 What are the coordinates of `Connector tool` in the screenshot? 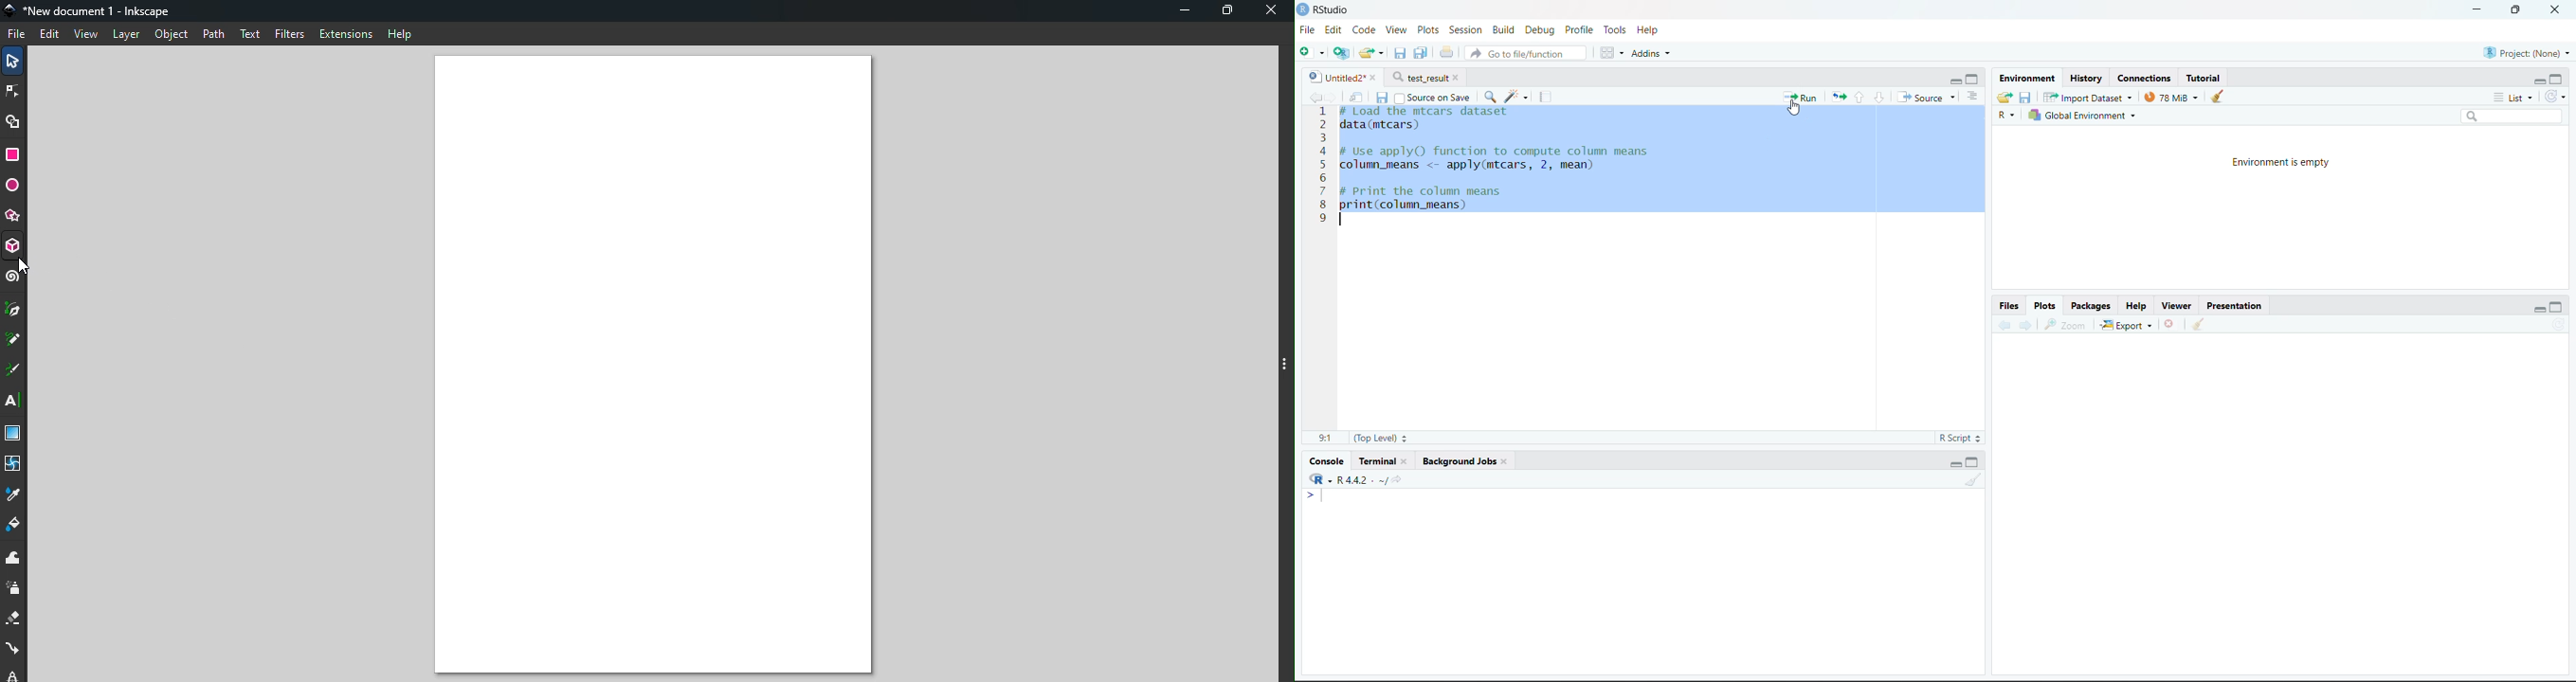 It's located at (14, 649).